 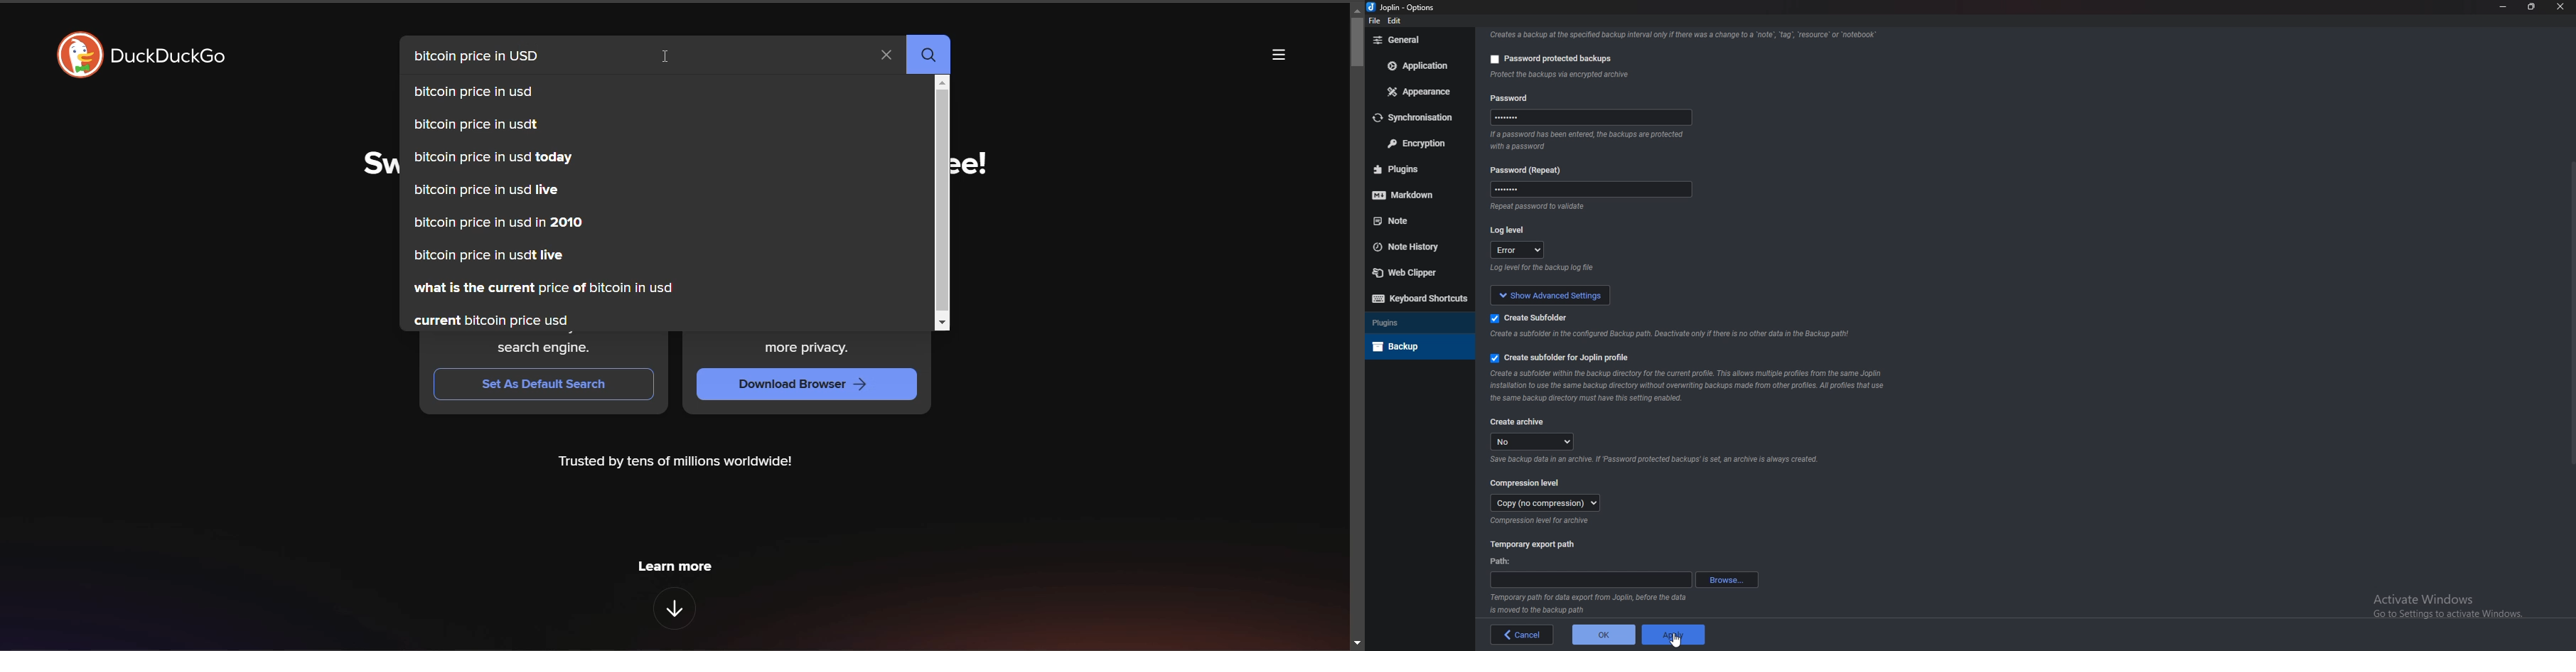 I want to click on Resize, so click(x=2533, y=6).